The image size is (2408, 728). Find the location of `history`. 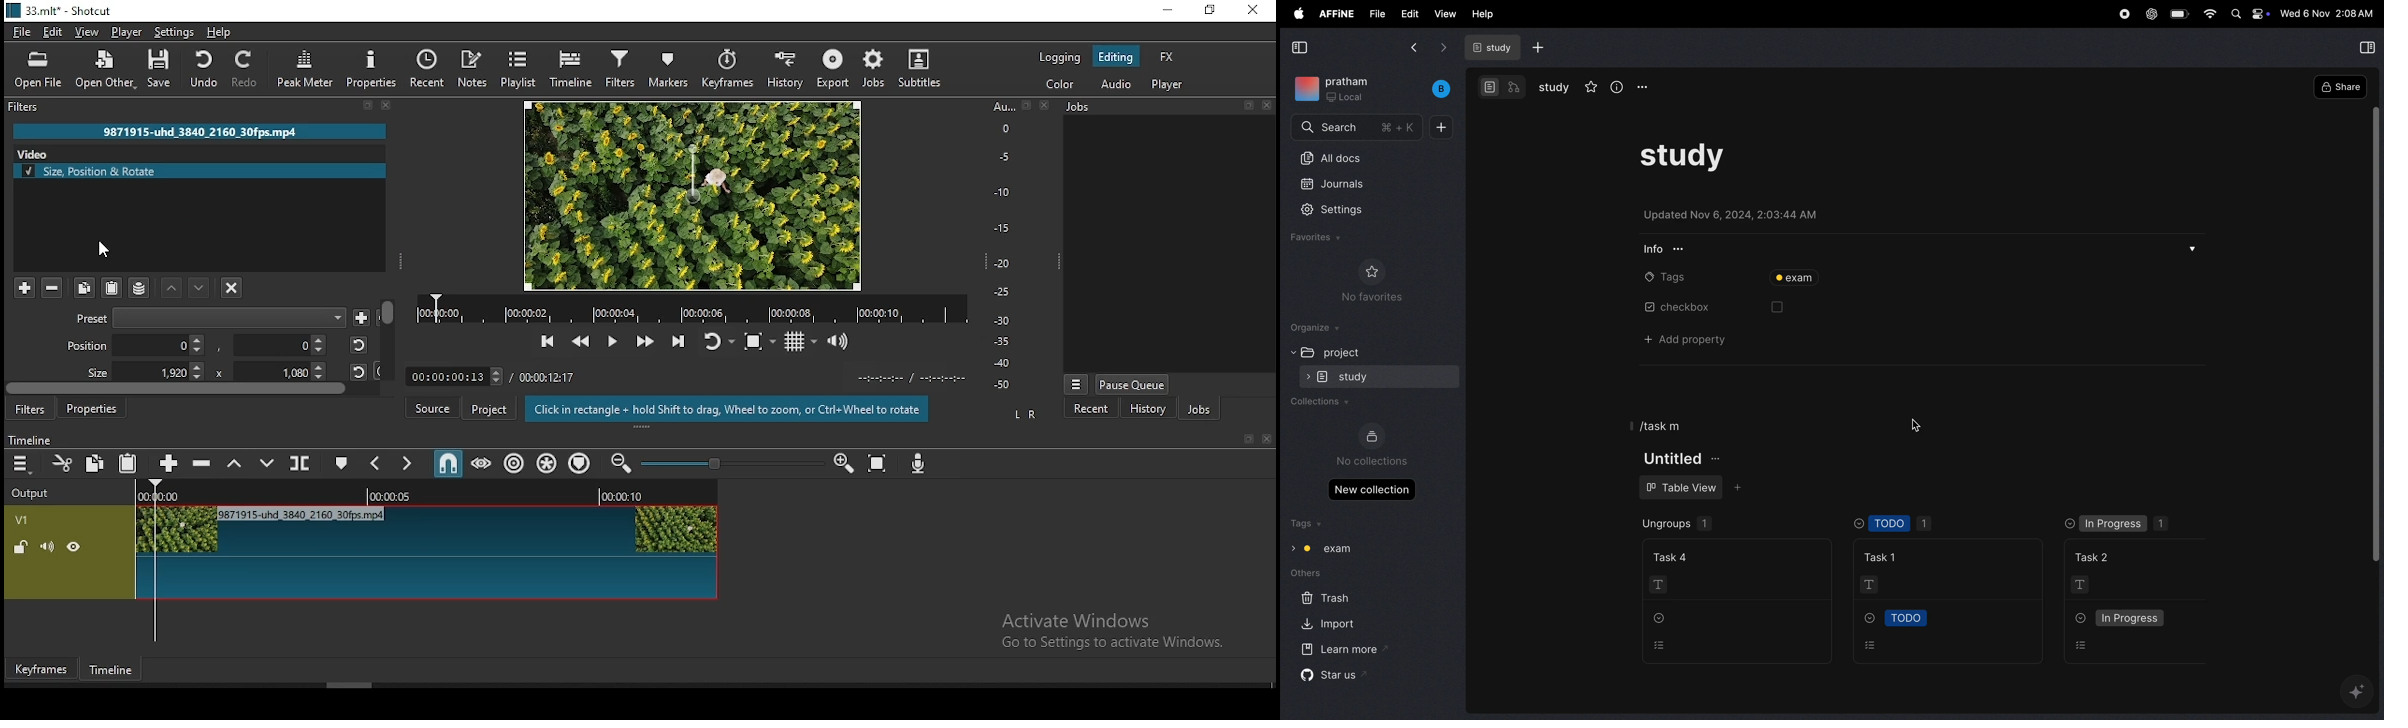

history is located at coordinates (780, 71).